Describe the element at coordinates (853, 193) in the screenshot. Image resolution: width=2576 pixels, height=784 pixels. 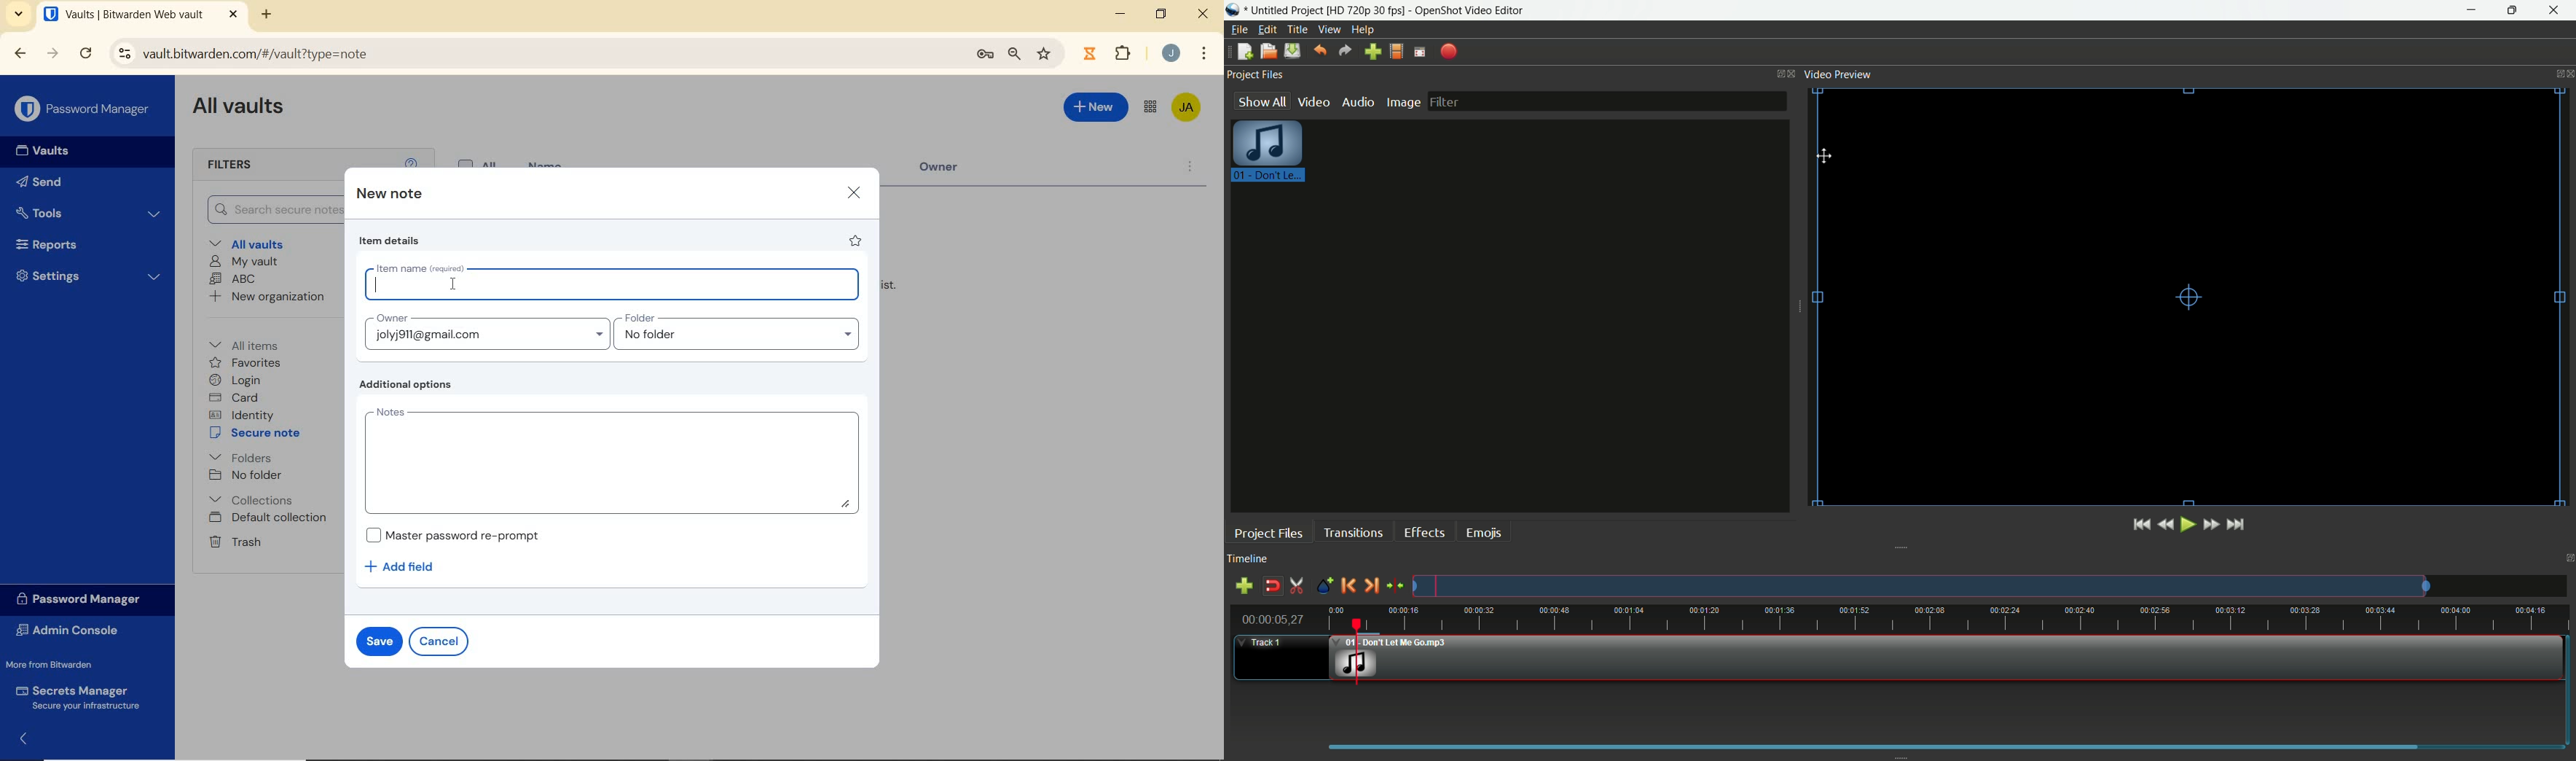
I see `close` at that location.